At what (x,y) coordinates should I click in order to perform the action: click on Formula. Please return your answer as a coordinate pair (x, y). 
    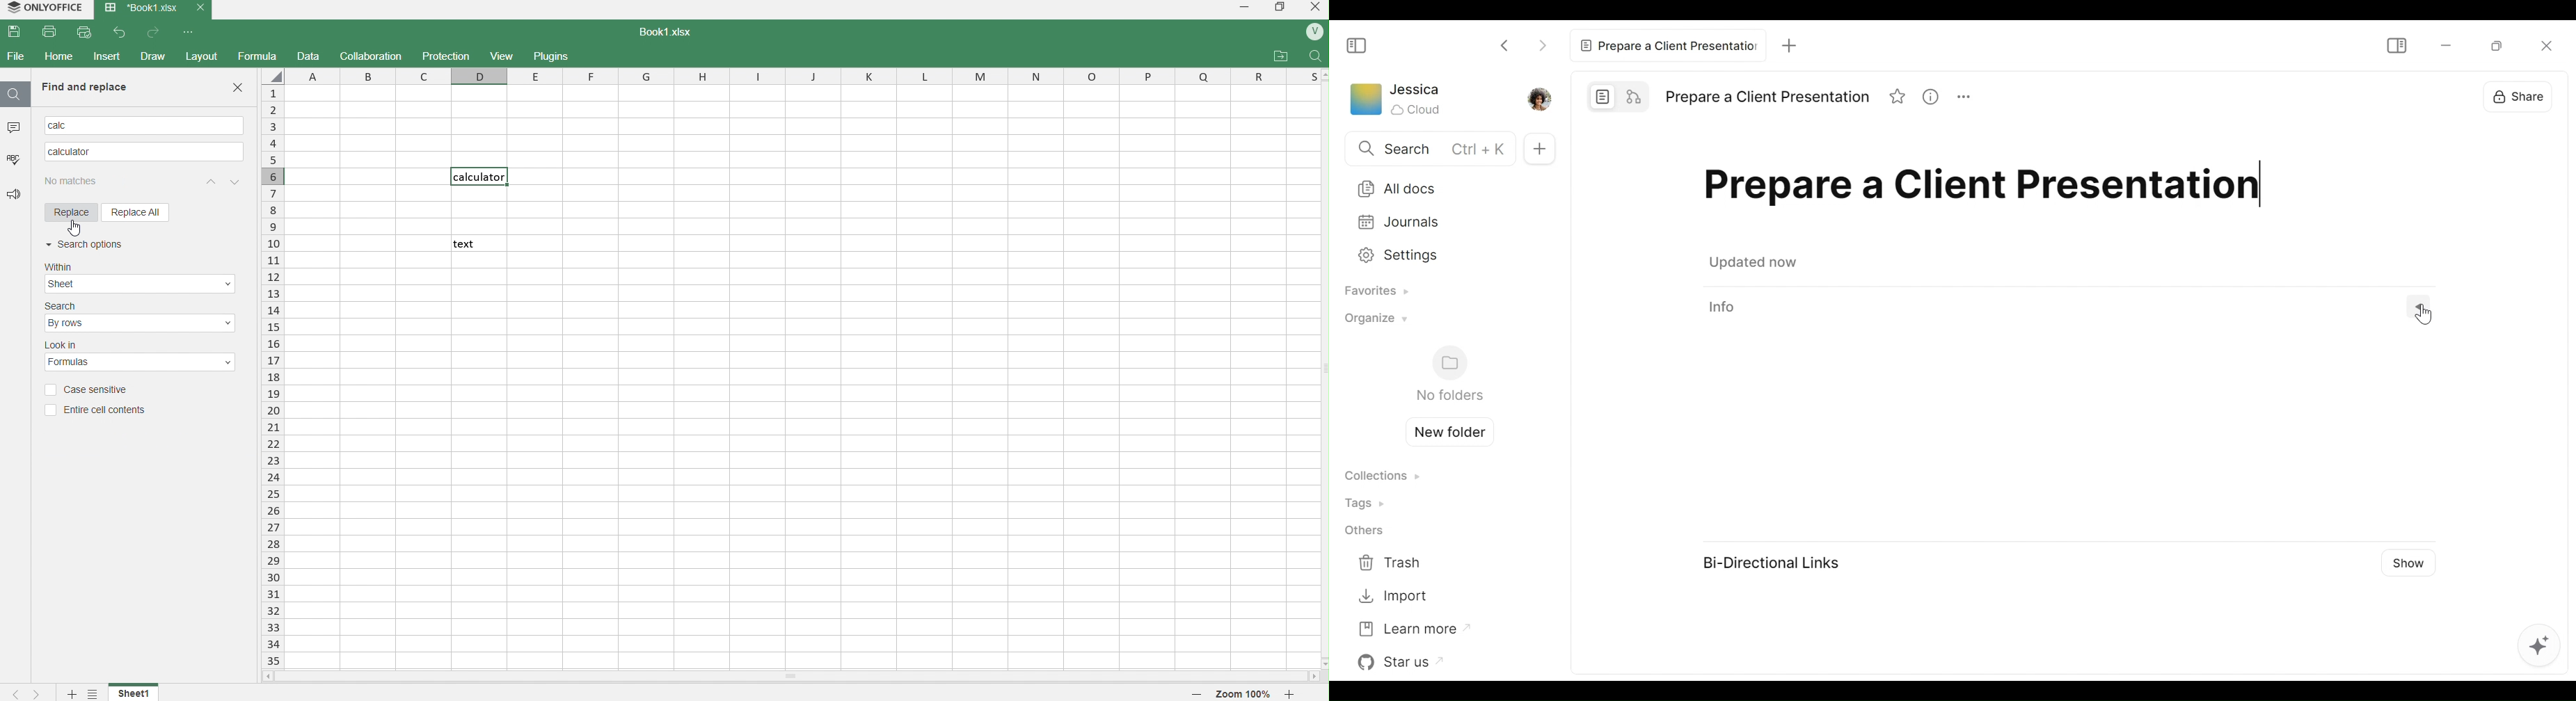
    Looking at the image, I should click on (205, 442).